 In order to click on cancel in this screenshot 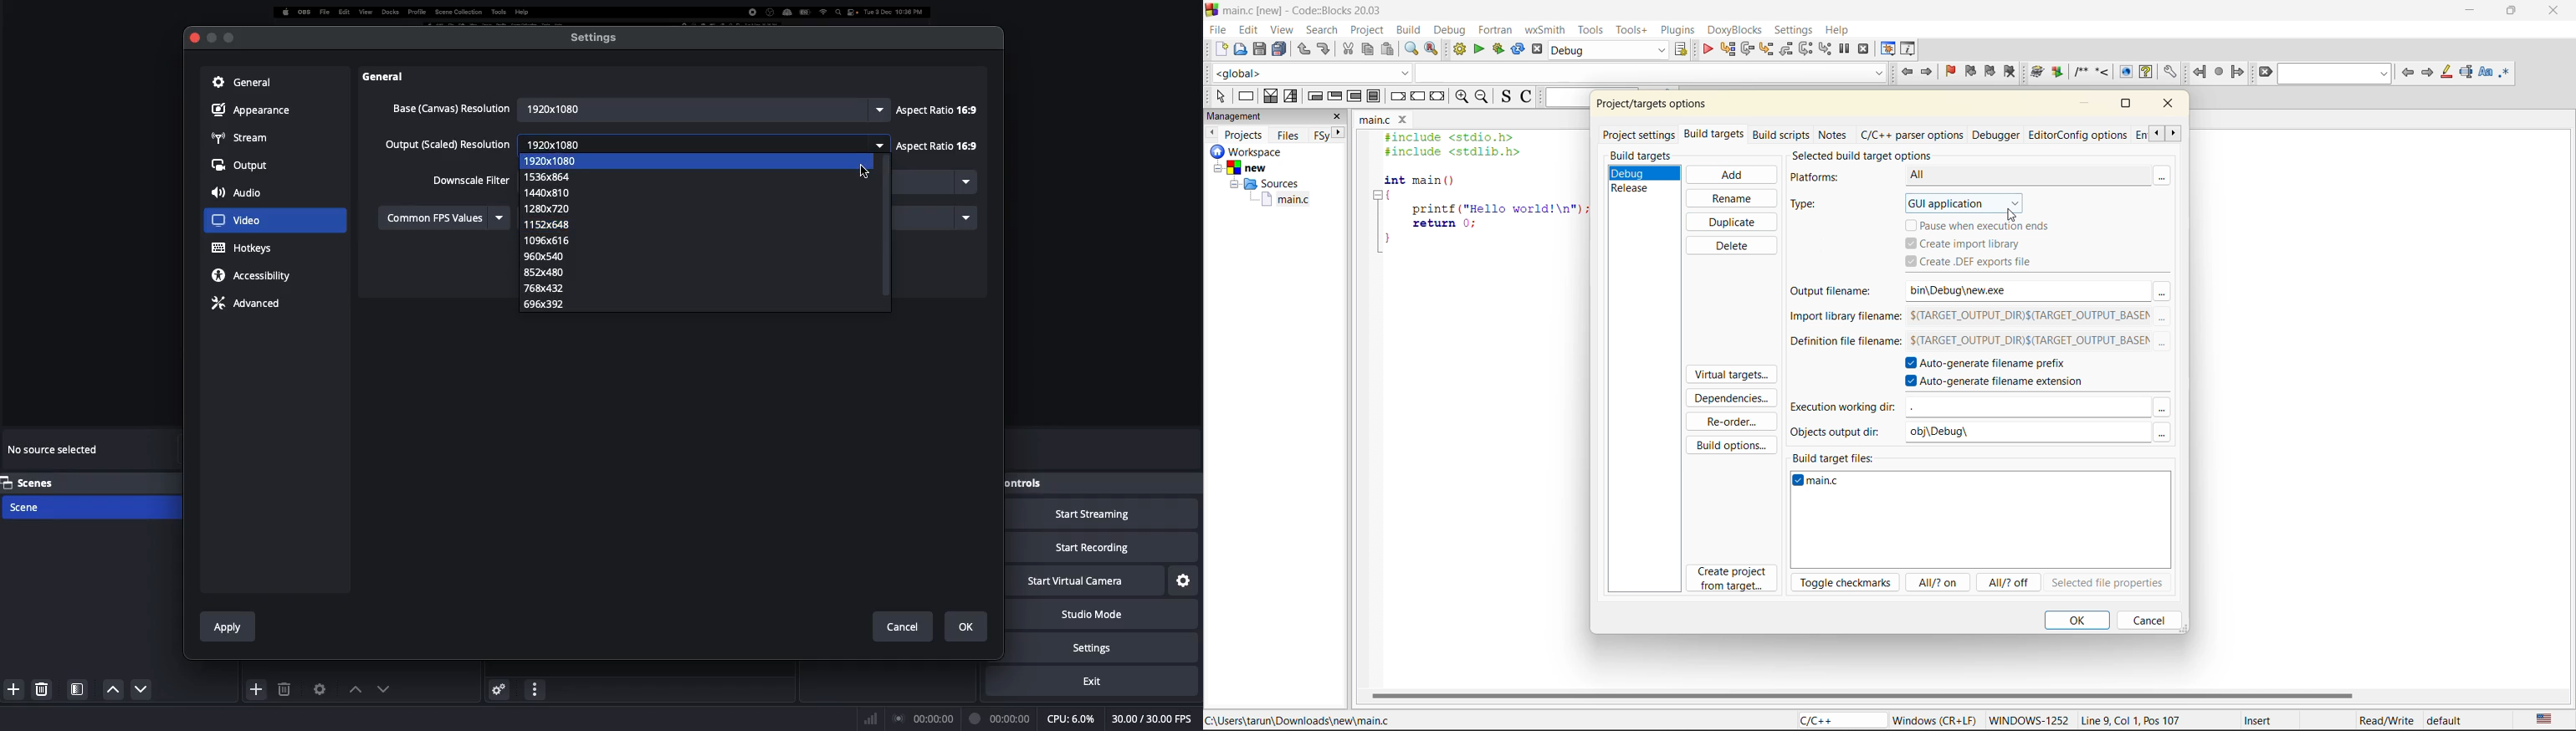, I will do `click(2147, 619)`.